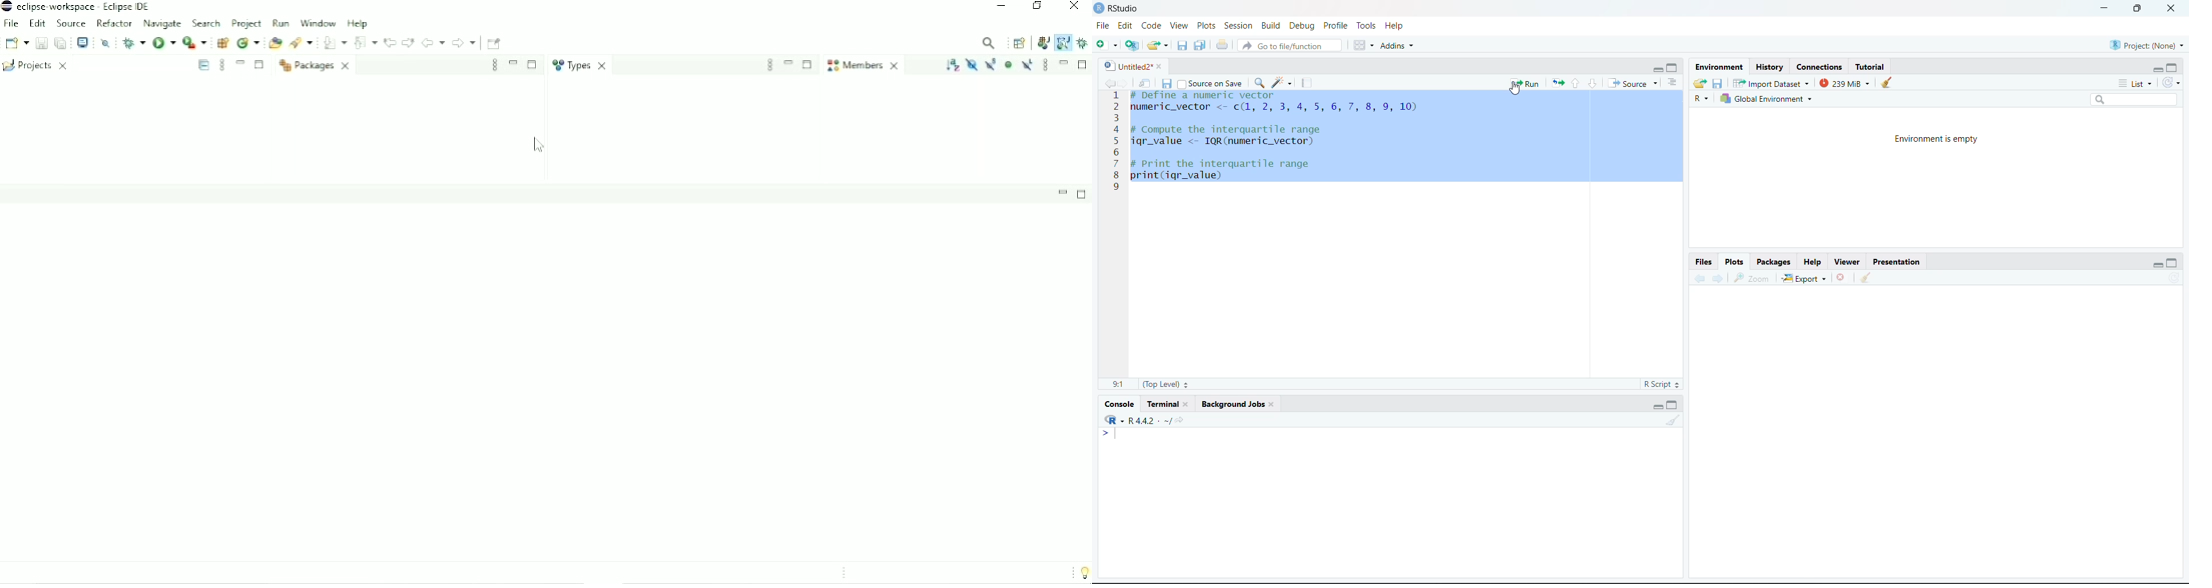 This screenshot has height=588, width=2212. What do you see at coordinates (1847, 261) in the screenshot?
I see `Viewer` at bounding box center [1847, 261].